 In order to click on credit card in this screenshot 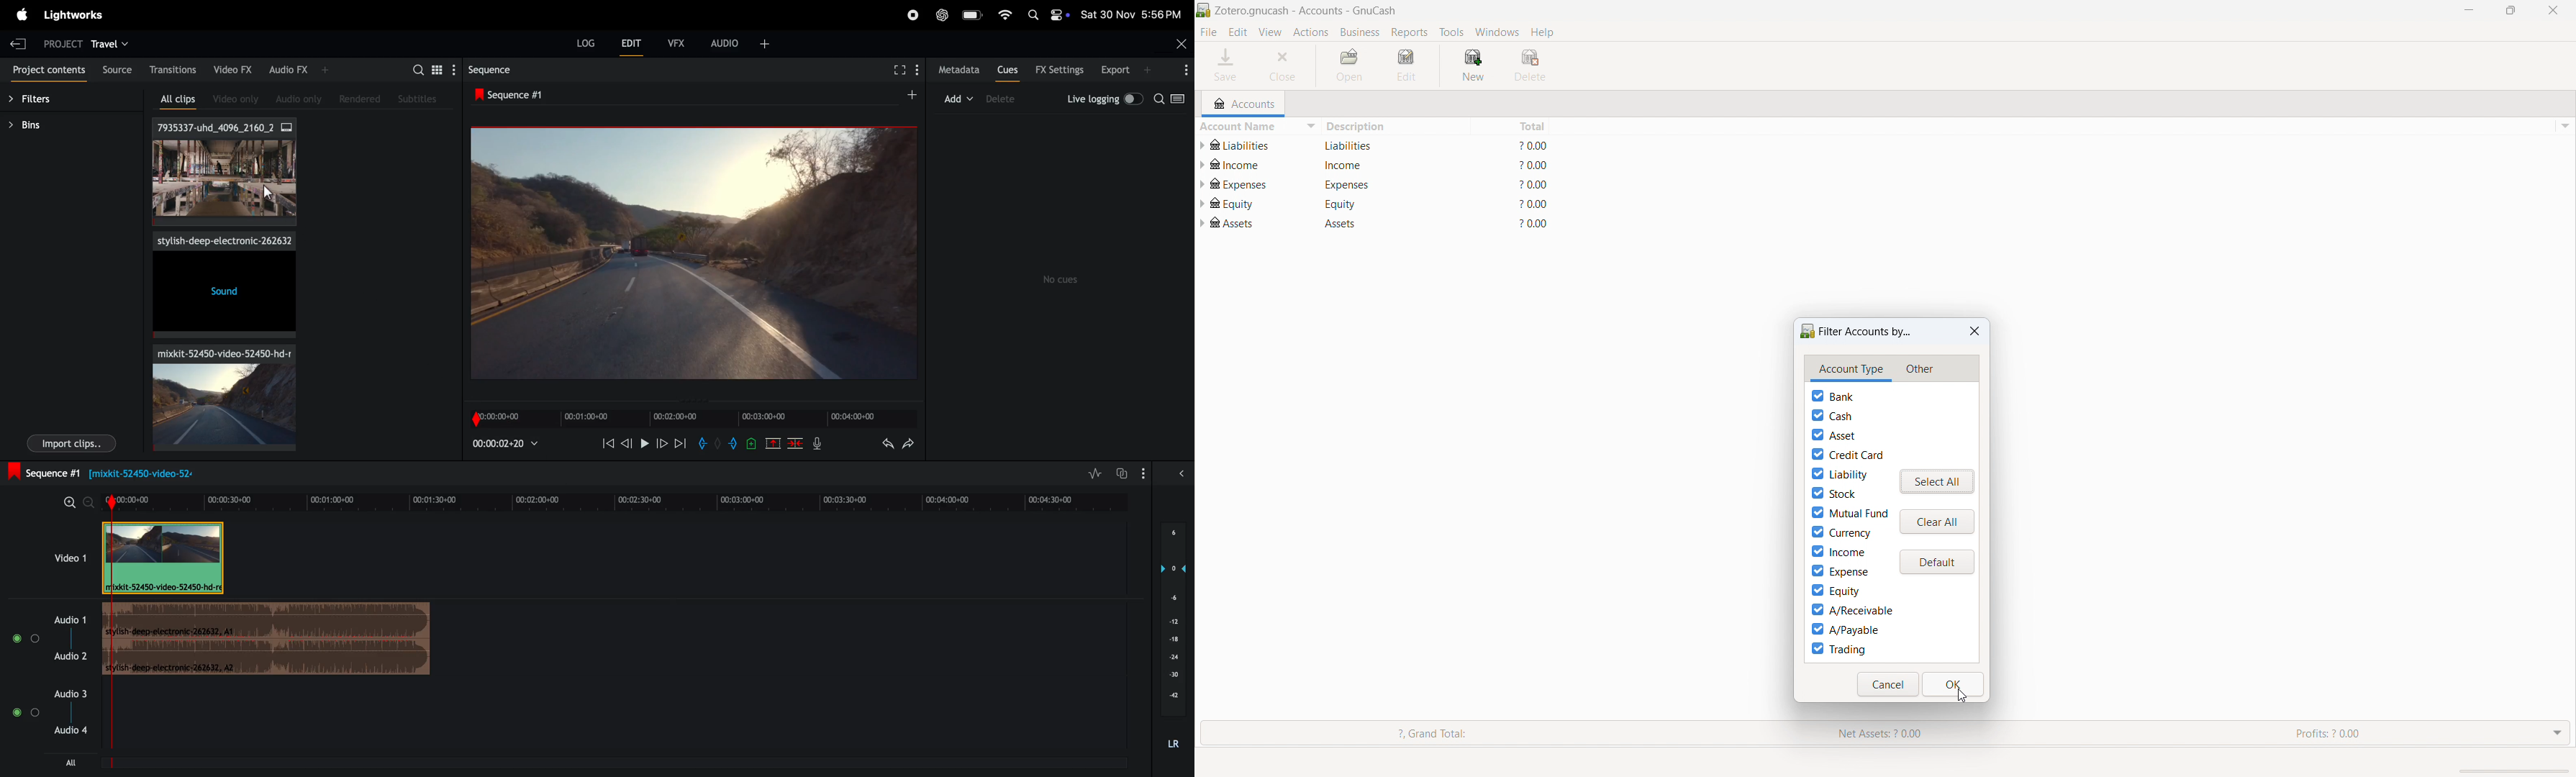, I will do `click(1848, 454)`.